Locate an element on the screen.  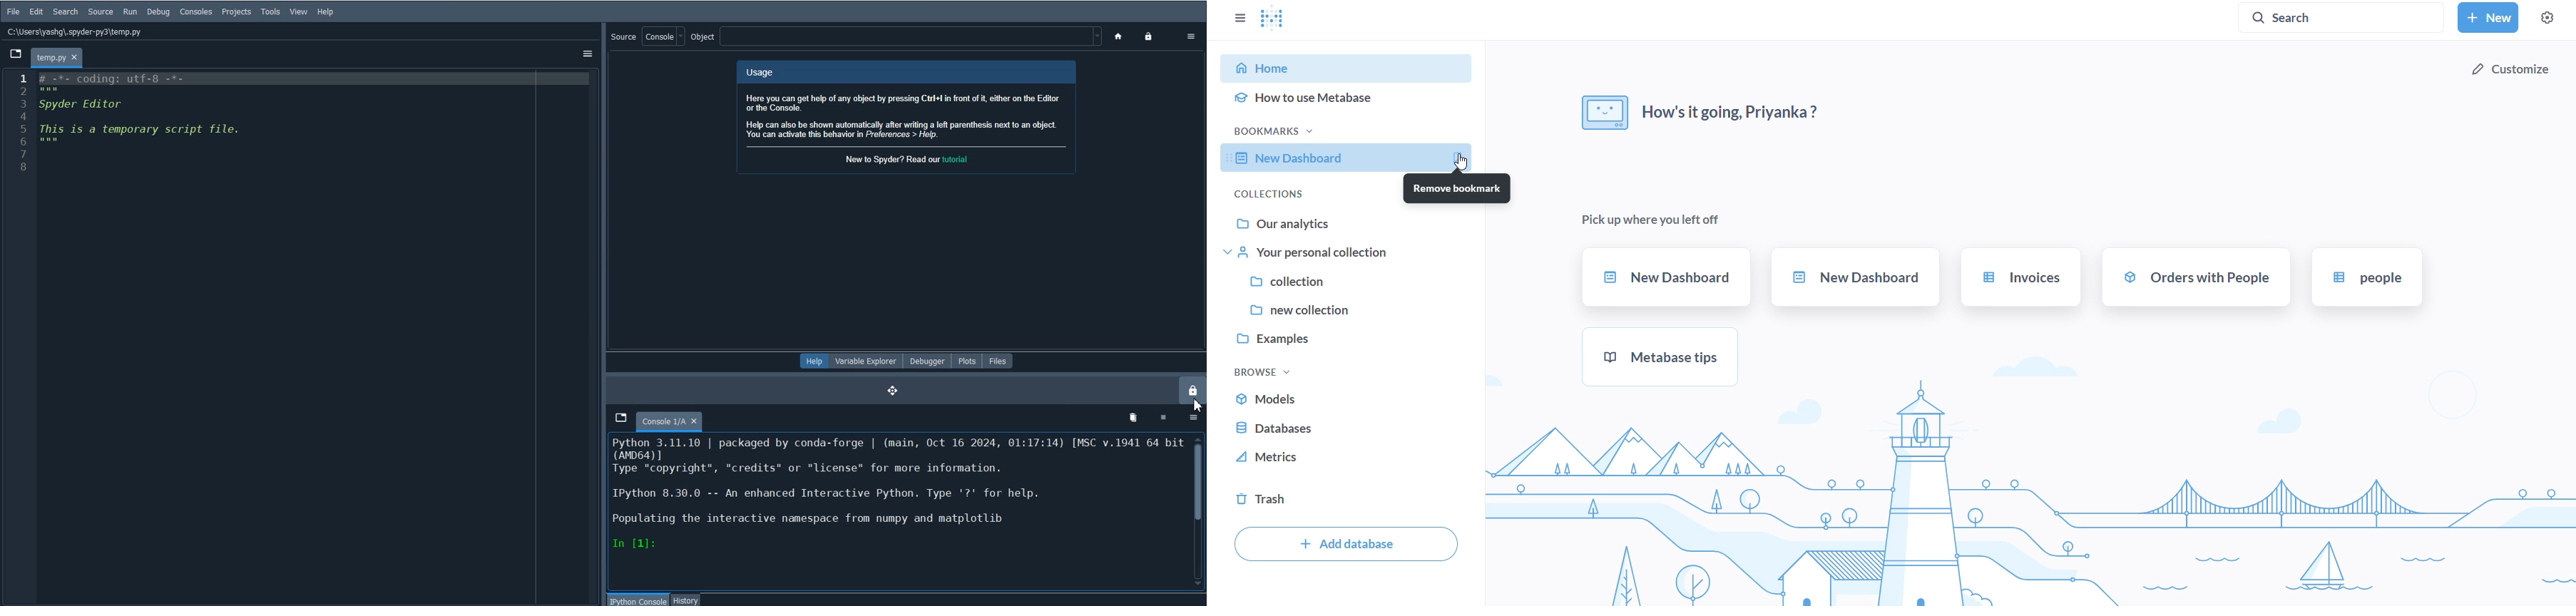
Option is located at coordinates (586, 54).